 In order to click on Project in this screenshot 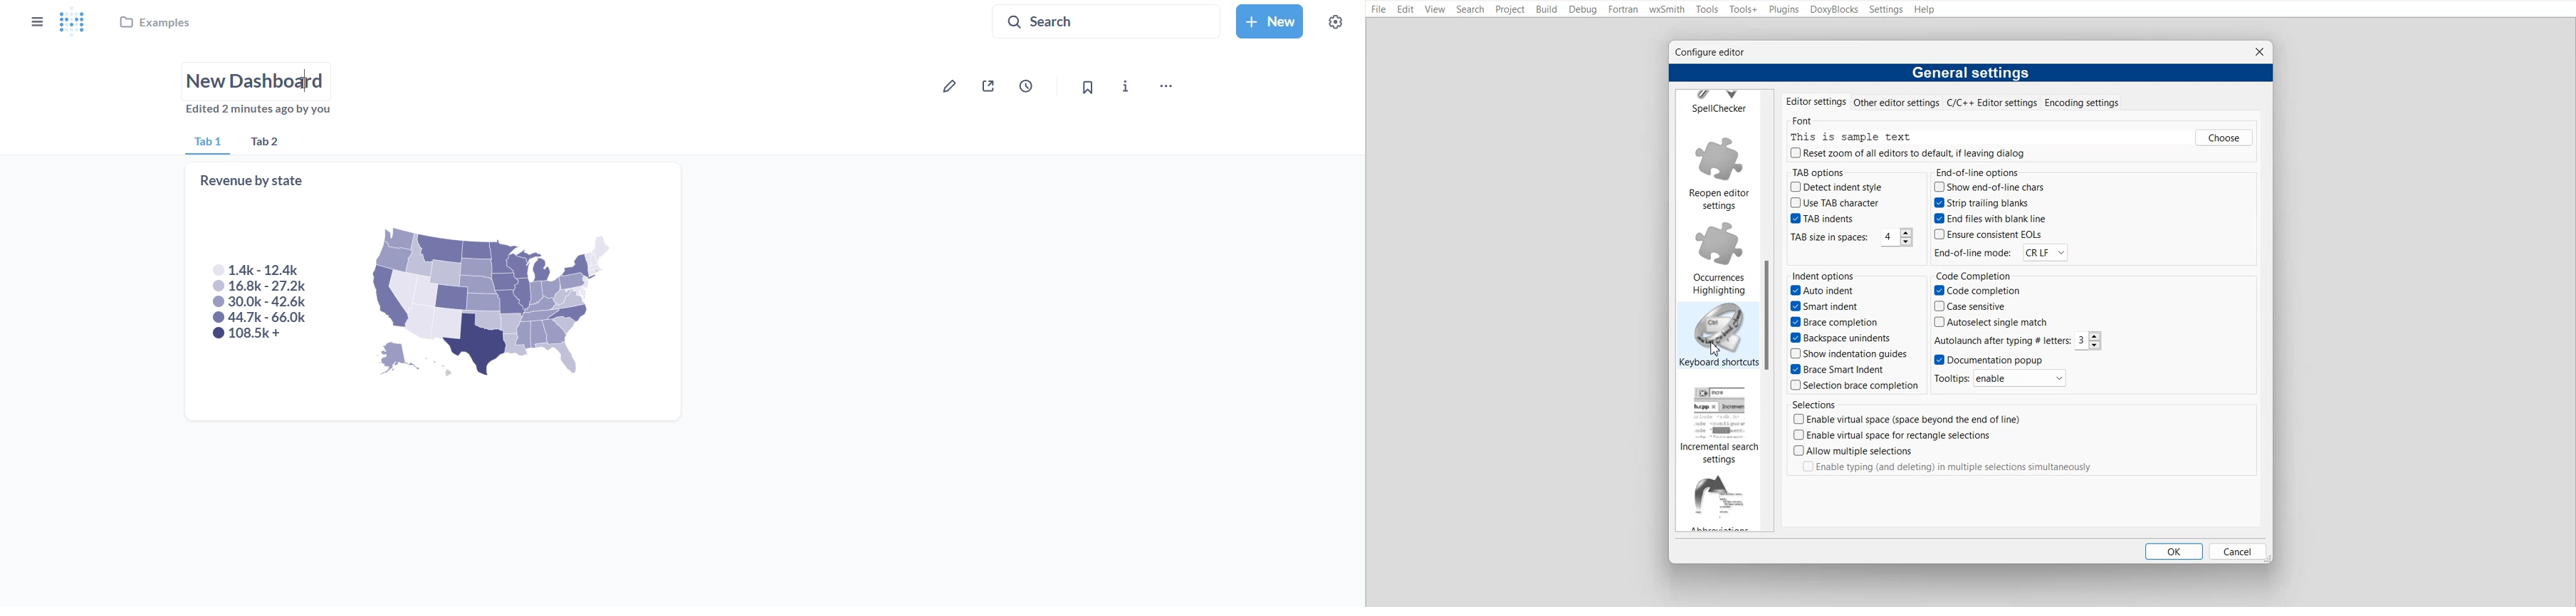, I will do `click(1509, 9)`.